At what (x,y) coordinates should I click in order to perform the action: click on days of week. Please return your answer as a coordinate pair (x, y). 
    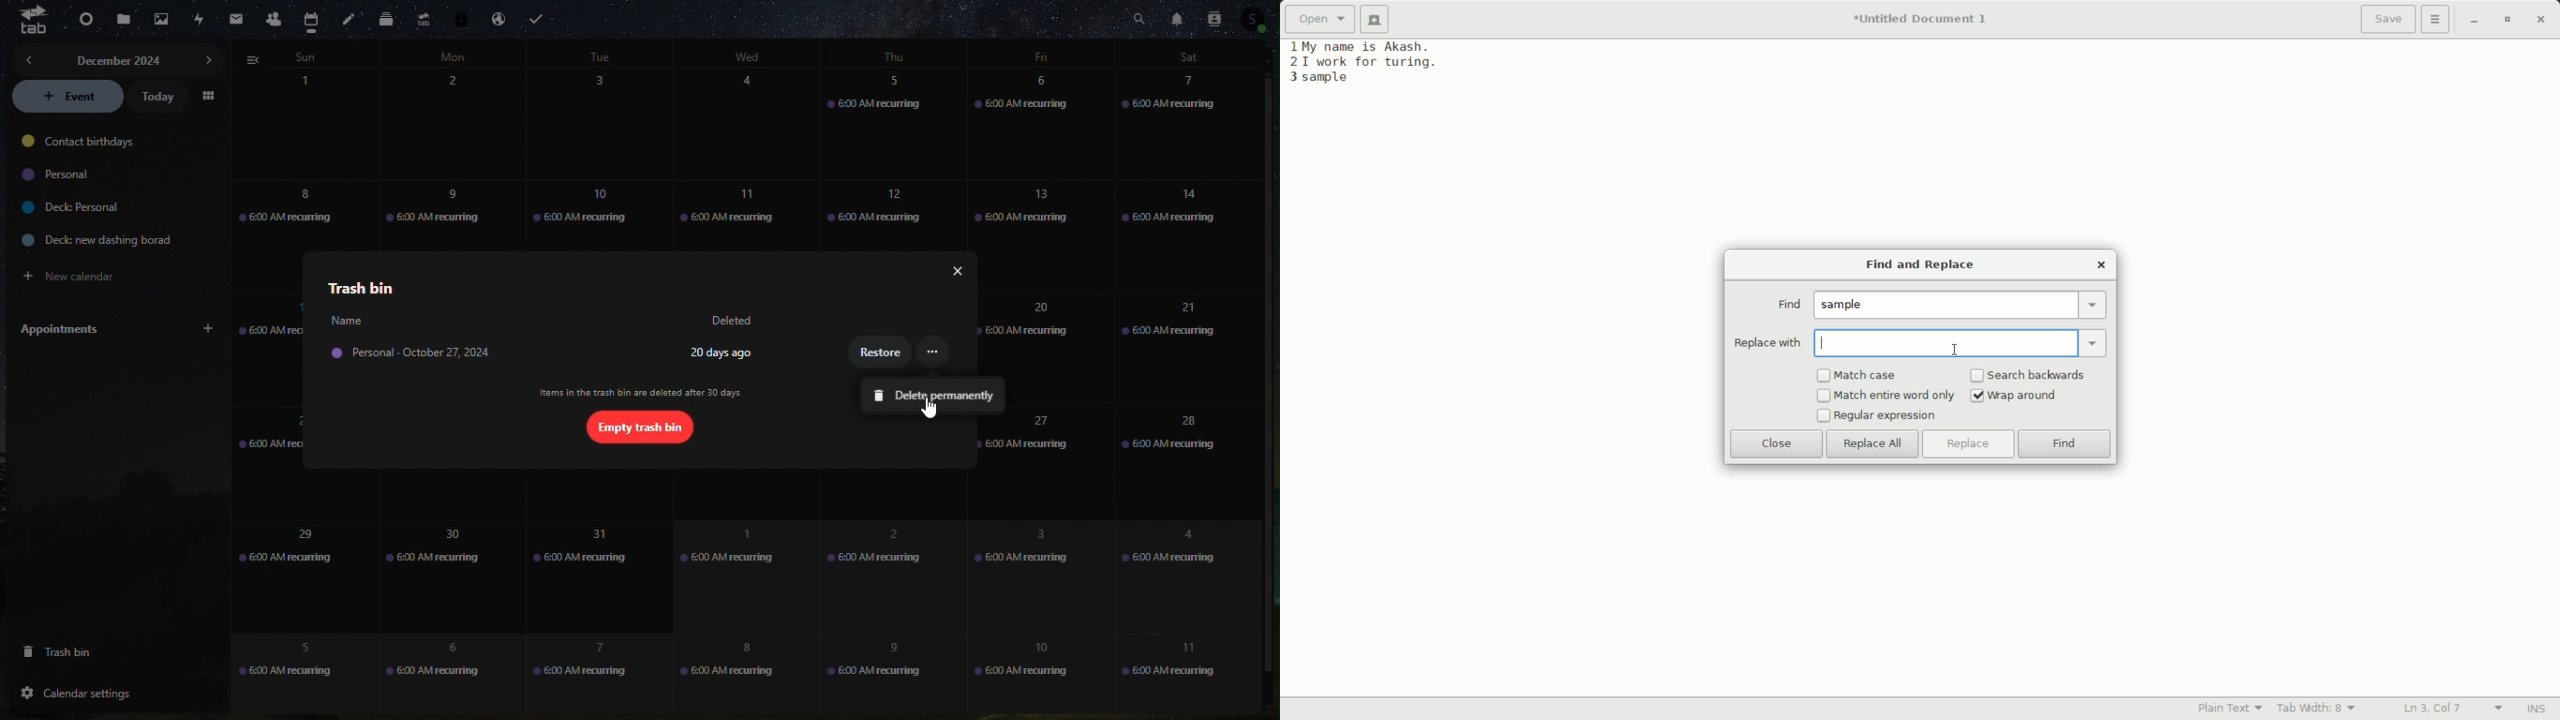
    Looking at the image, I should click on (747, 55).